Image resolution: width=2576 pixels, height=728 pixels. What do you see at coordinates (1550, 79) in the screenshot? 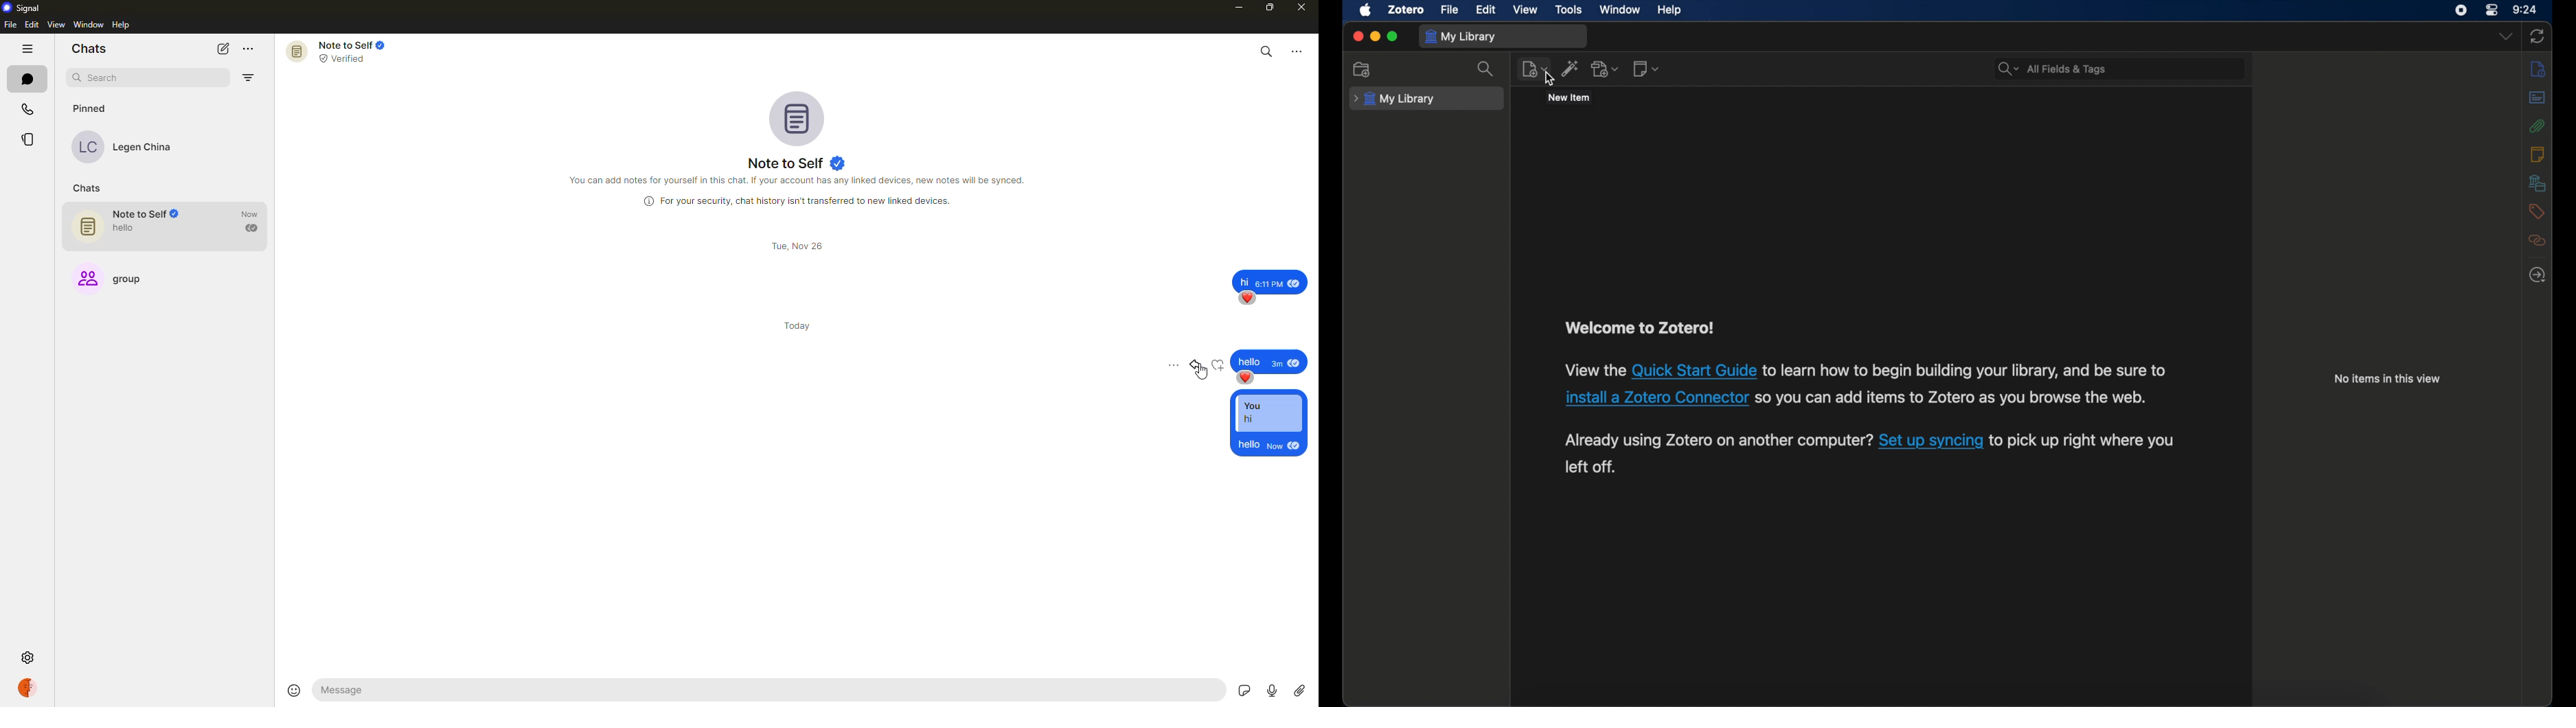
I see `cursor` at bounding box center [1550, 79].